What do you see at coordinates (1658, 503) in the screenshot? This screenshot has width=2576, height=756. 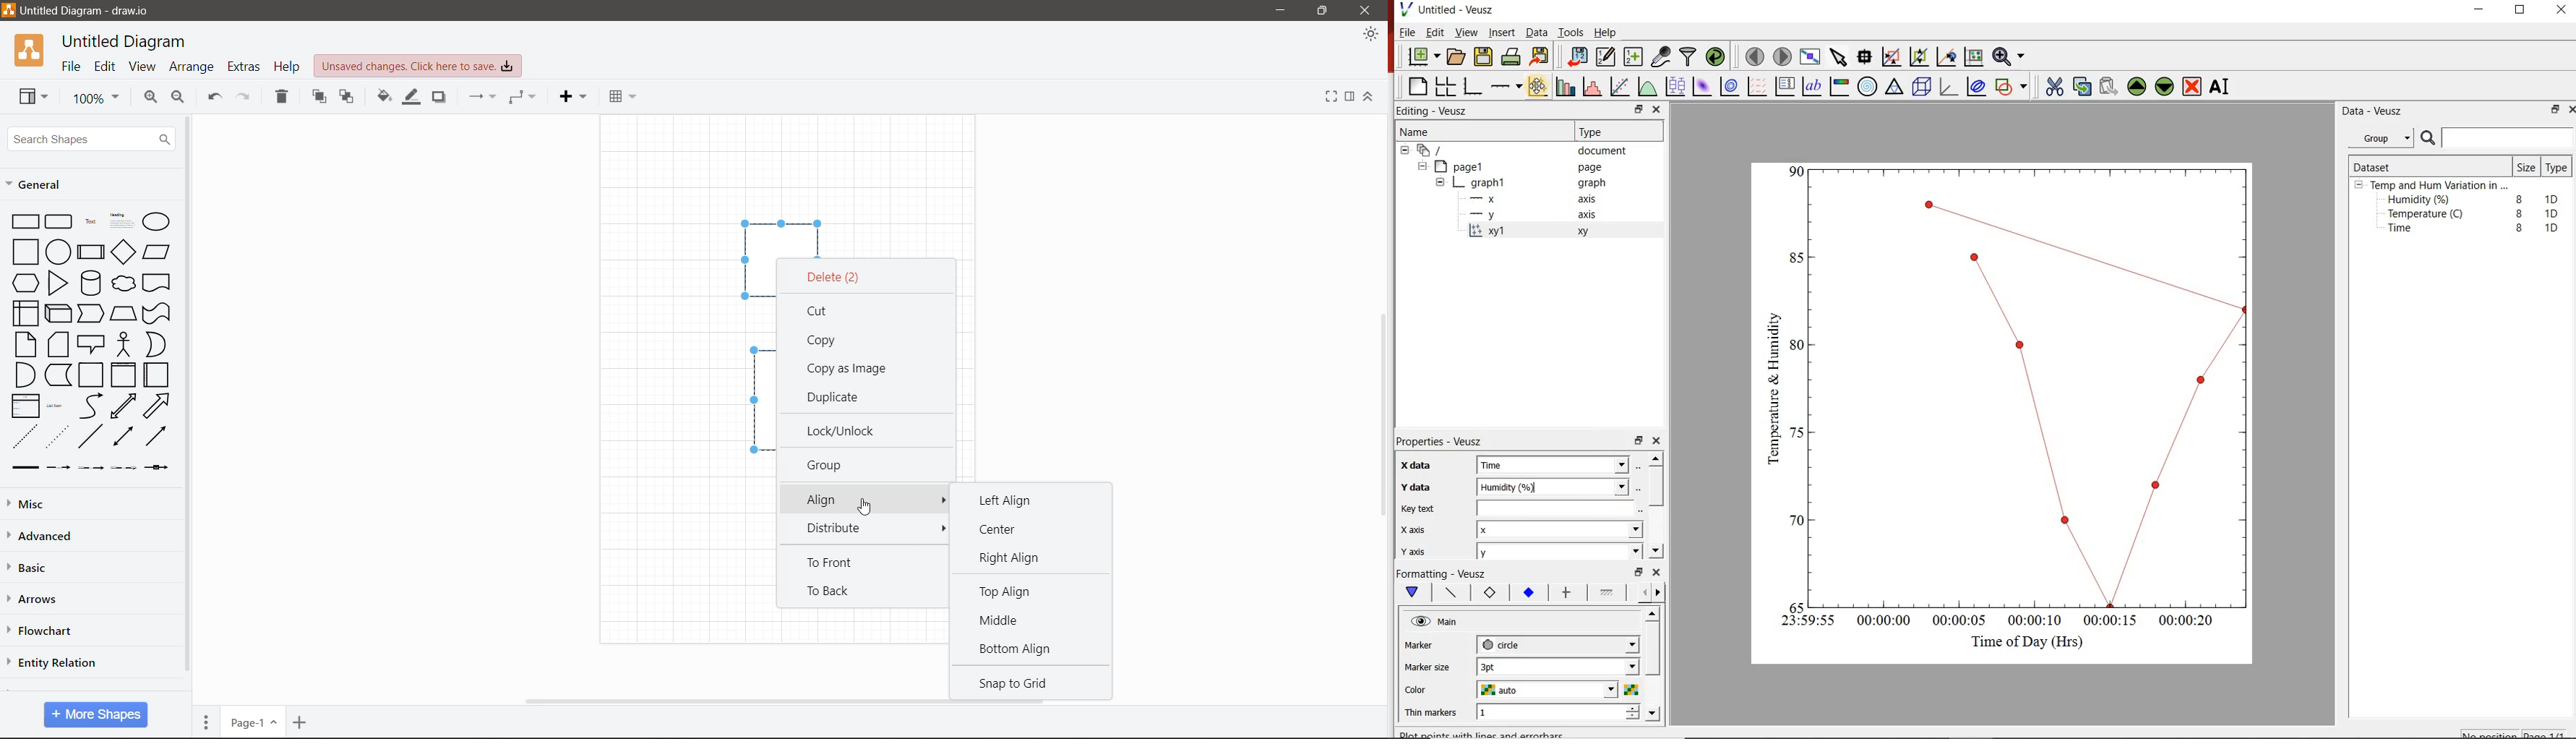 I see `scroll bar` at bounding box center [1658, 503].